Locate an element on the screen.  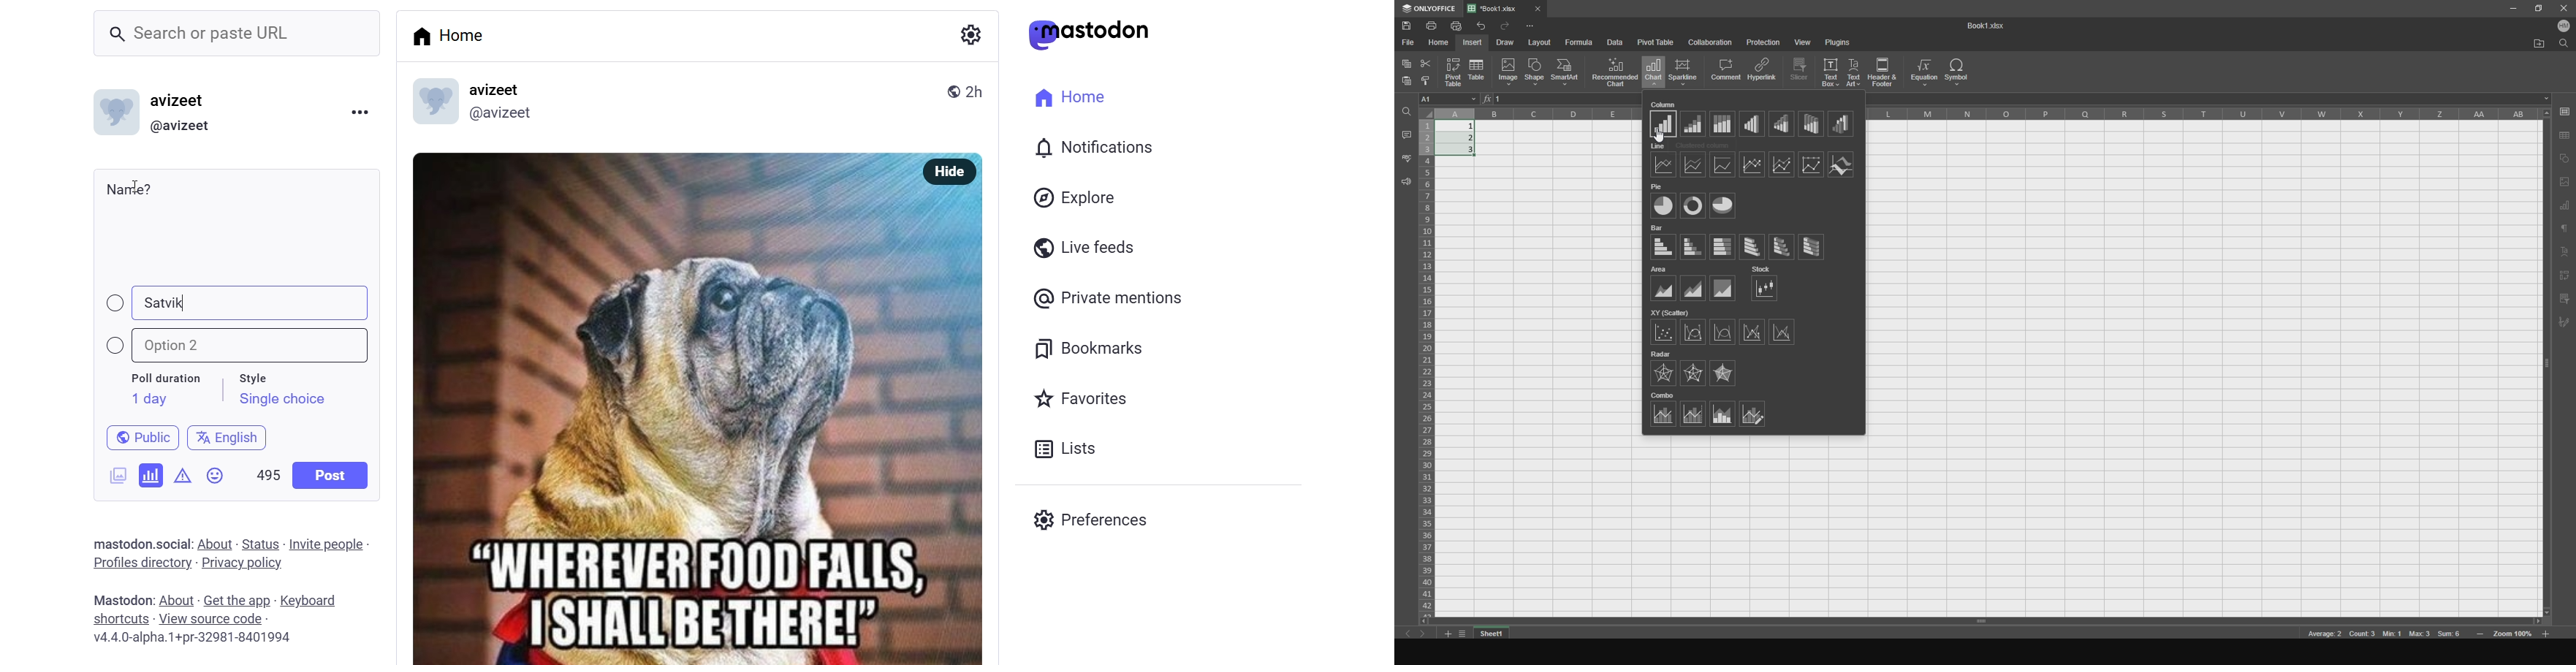
copy is located at coordinates (1406, 62).